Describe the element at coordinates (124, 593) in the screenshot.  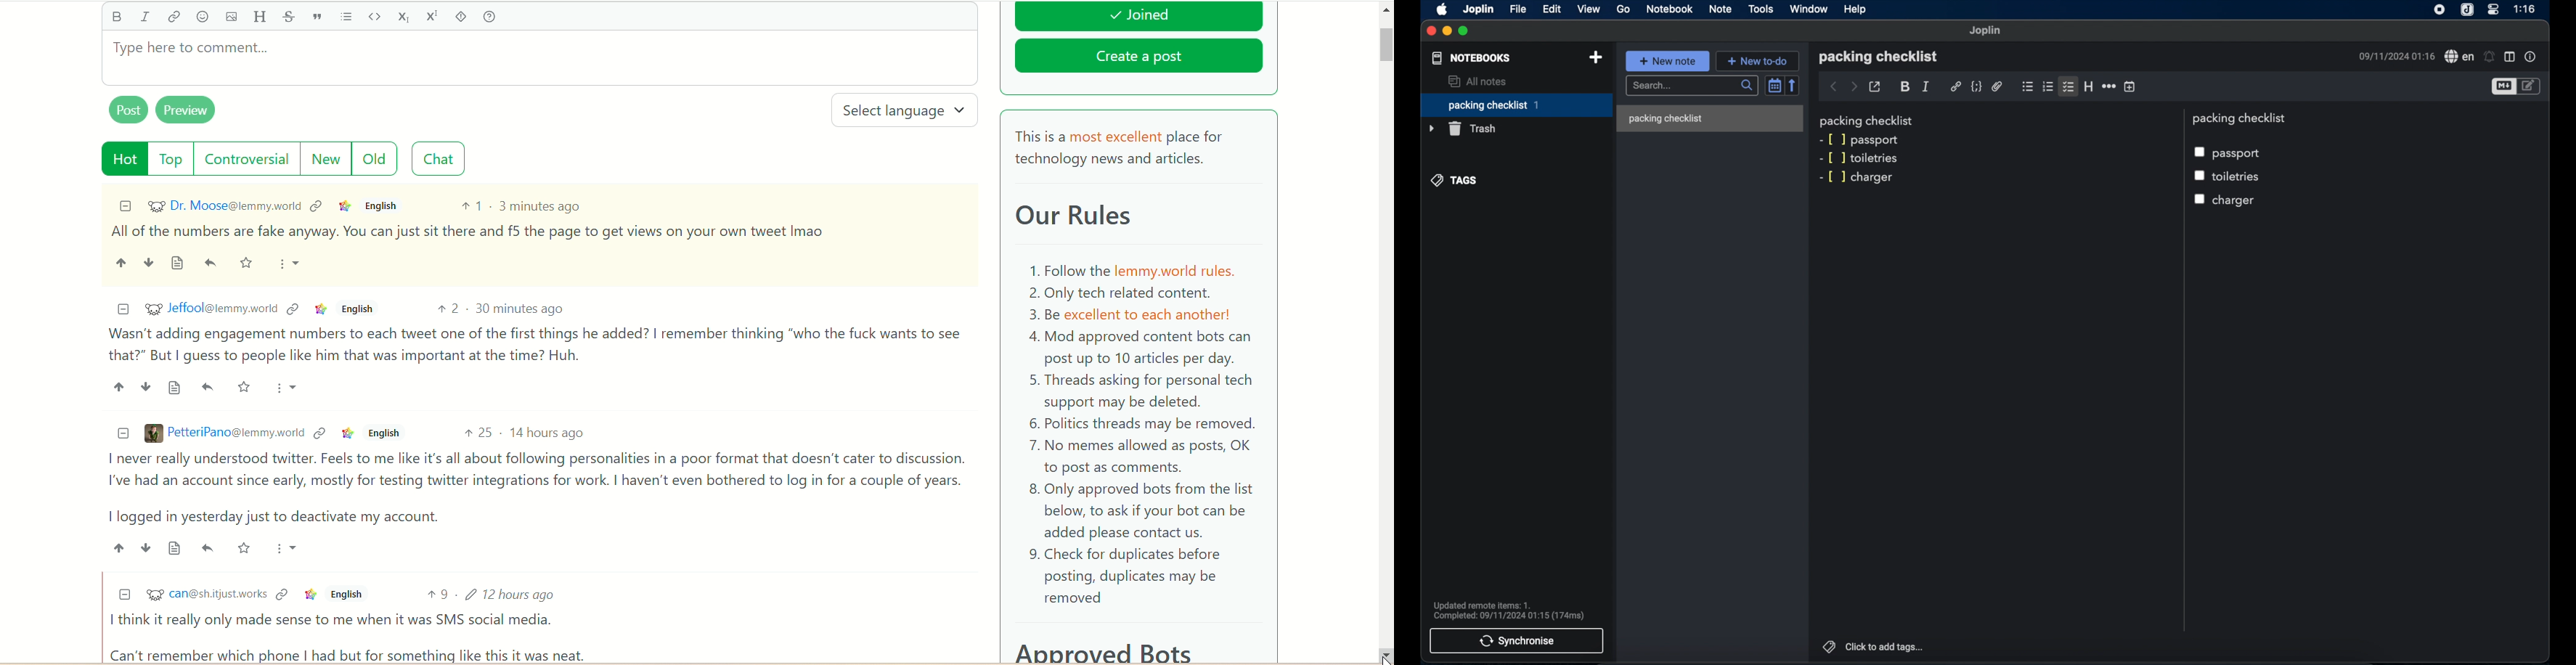
I see `Collapse` at that location.